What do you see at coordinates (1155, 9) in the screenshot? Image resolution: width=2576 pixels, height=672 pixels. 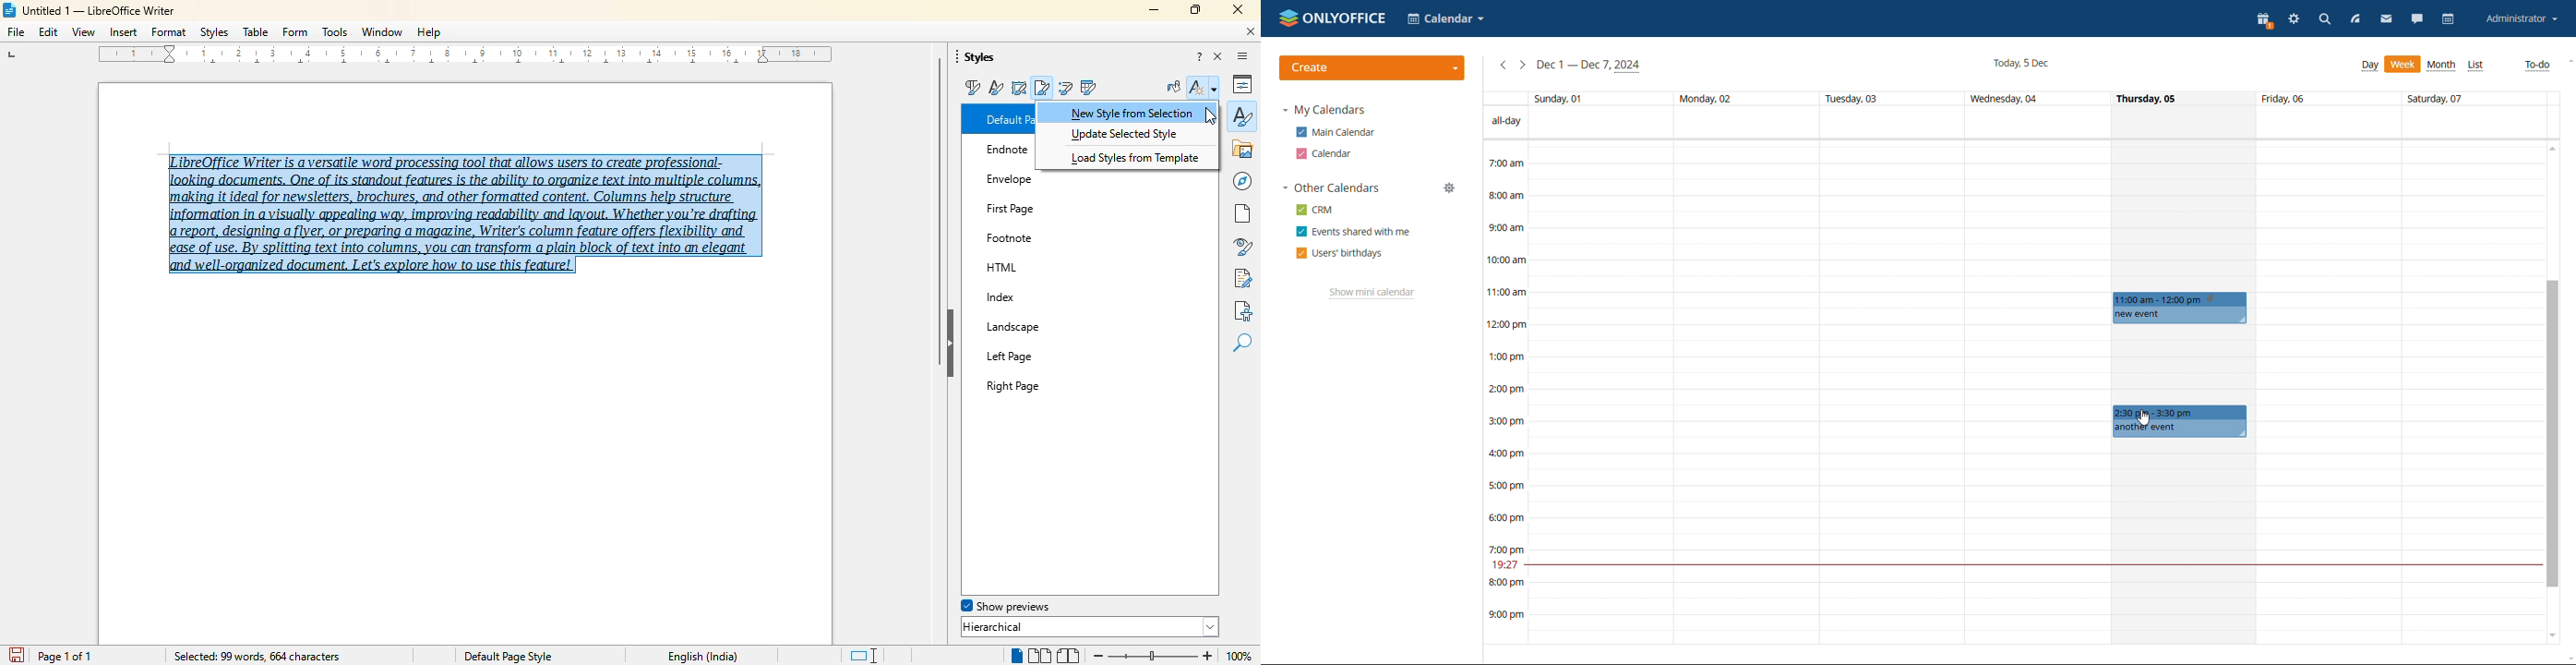 I see `minimize` at bounding box center [1155, 9].